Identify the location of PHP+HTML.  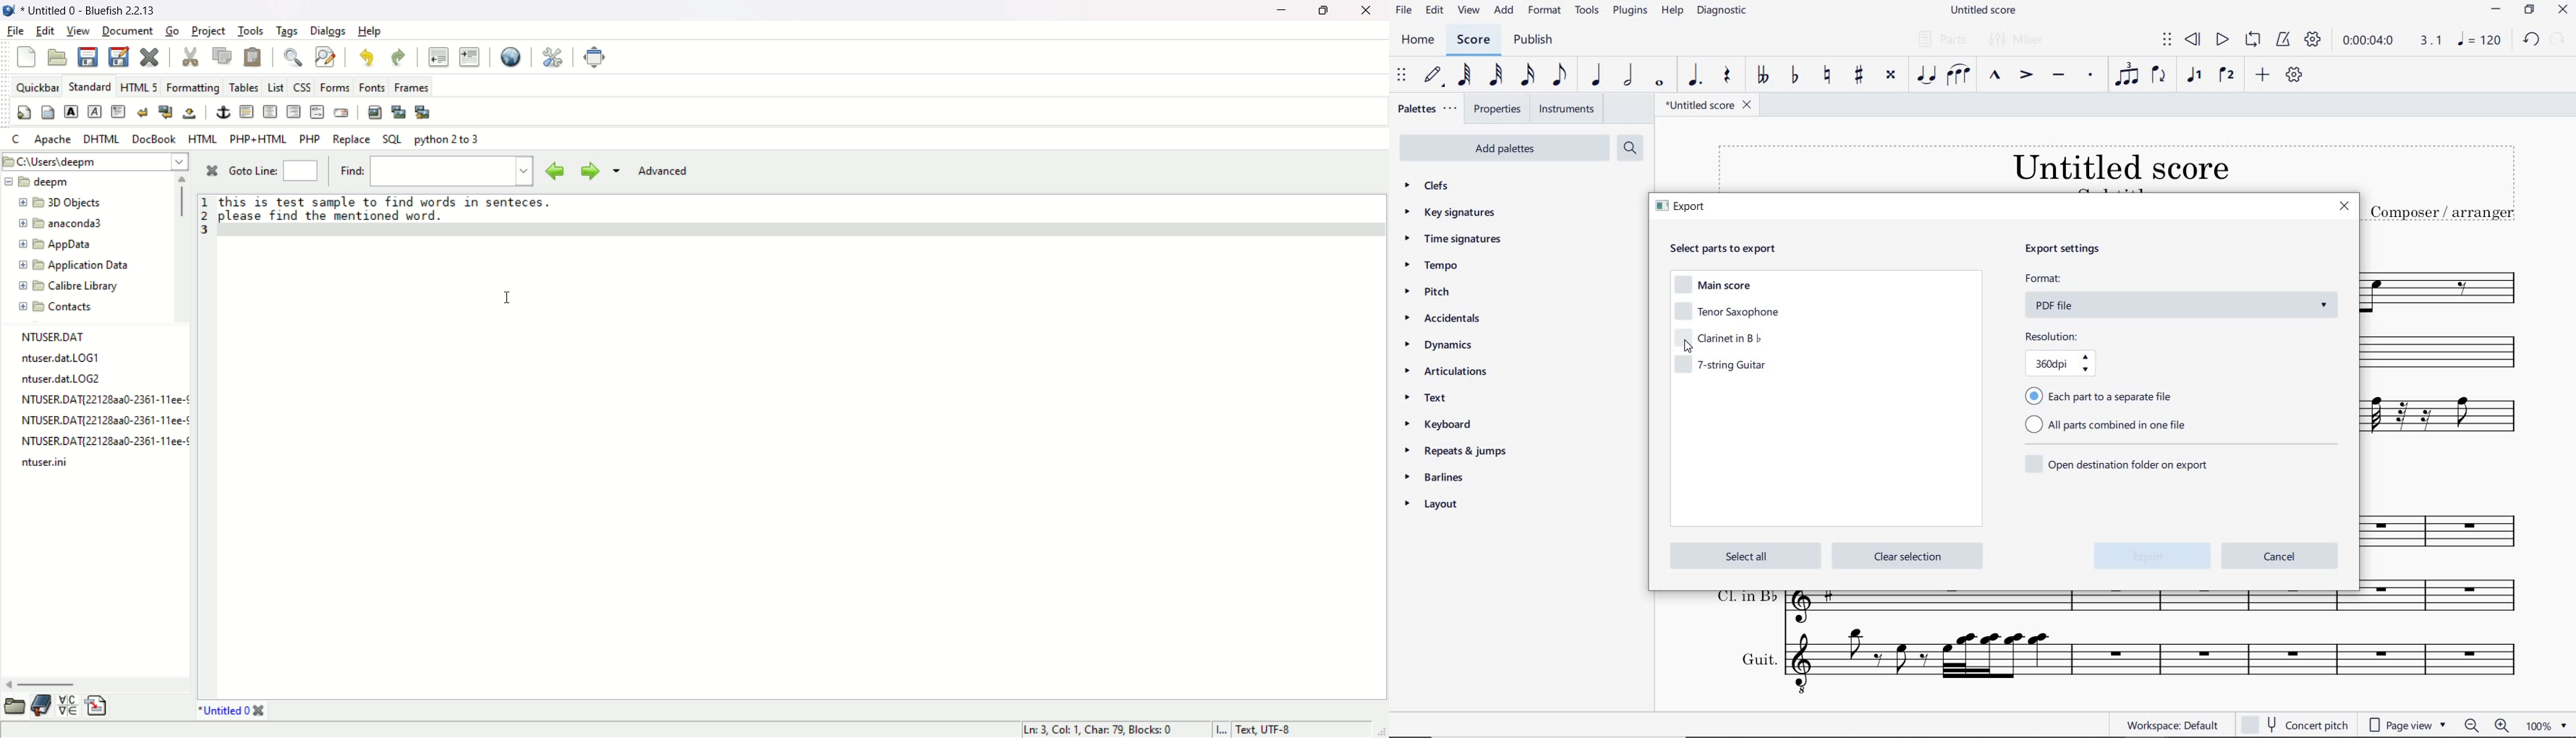
(257, 139).